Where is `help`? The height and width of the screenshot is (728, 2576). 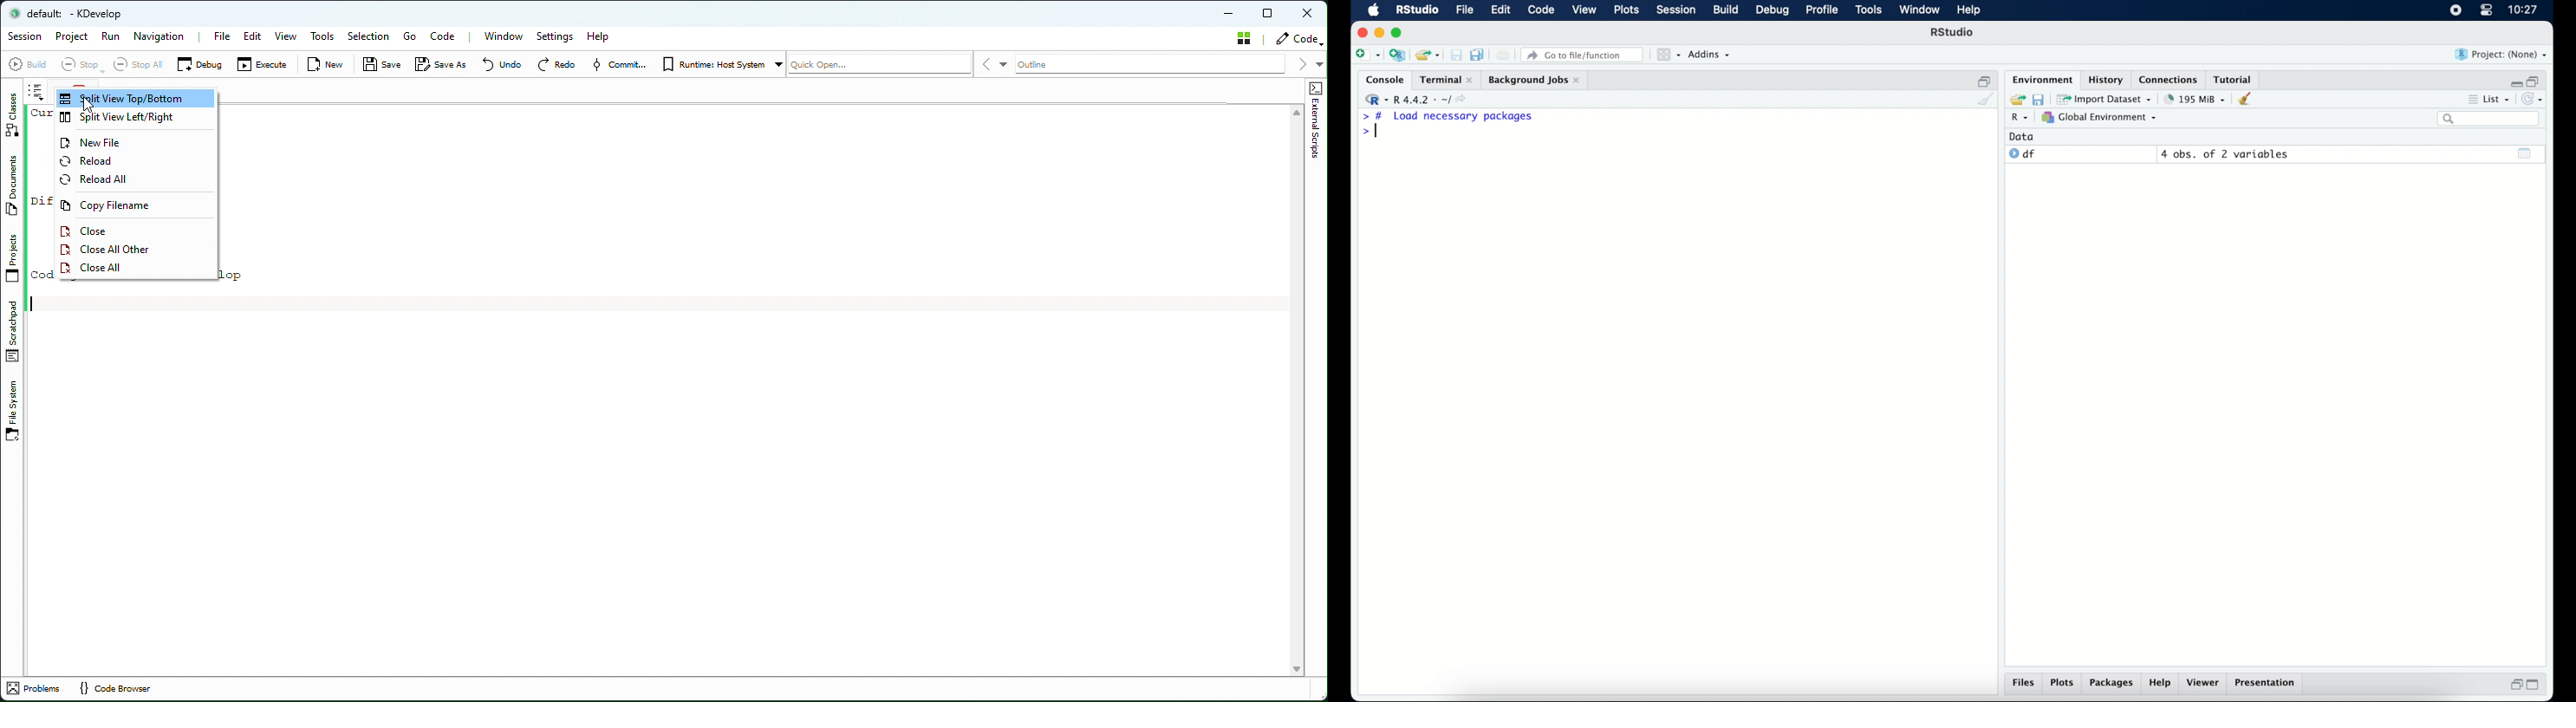 help is located at coordinates (2160, 684).